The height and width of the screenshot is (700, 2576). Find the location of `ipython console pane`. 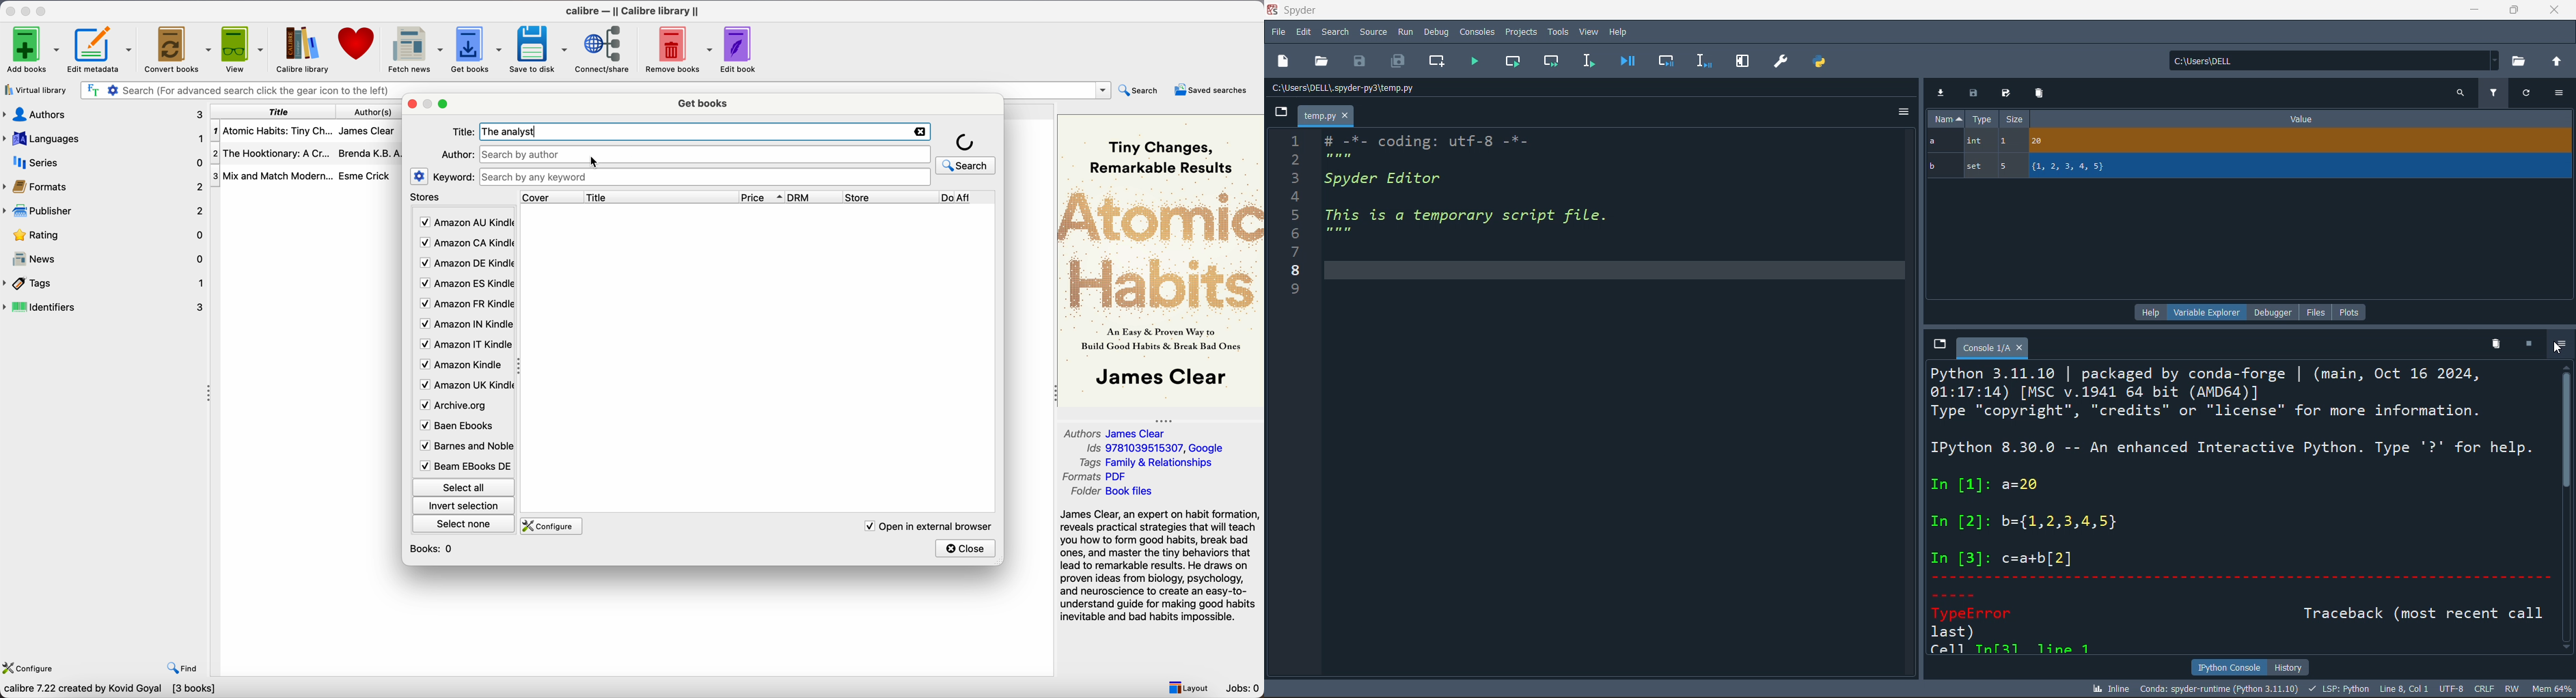

ipython console pane is located at coordinates (2241, 509).